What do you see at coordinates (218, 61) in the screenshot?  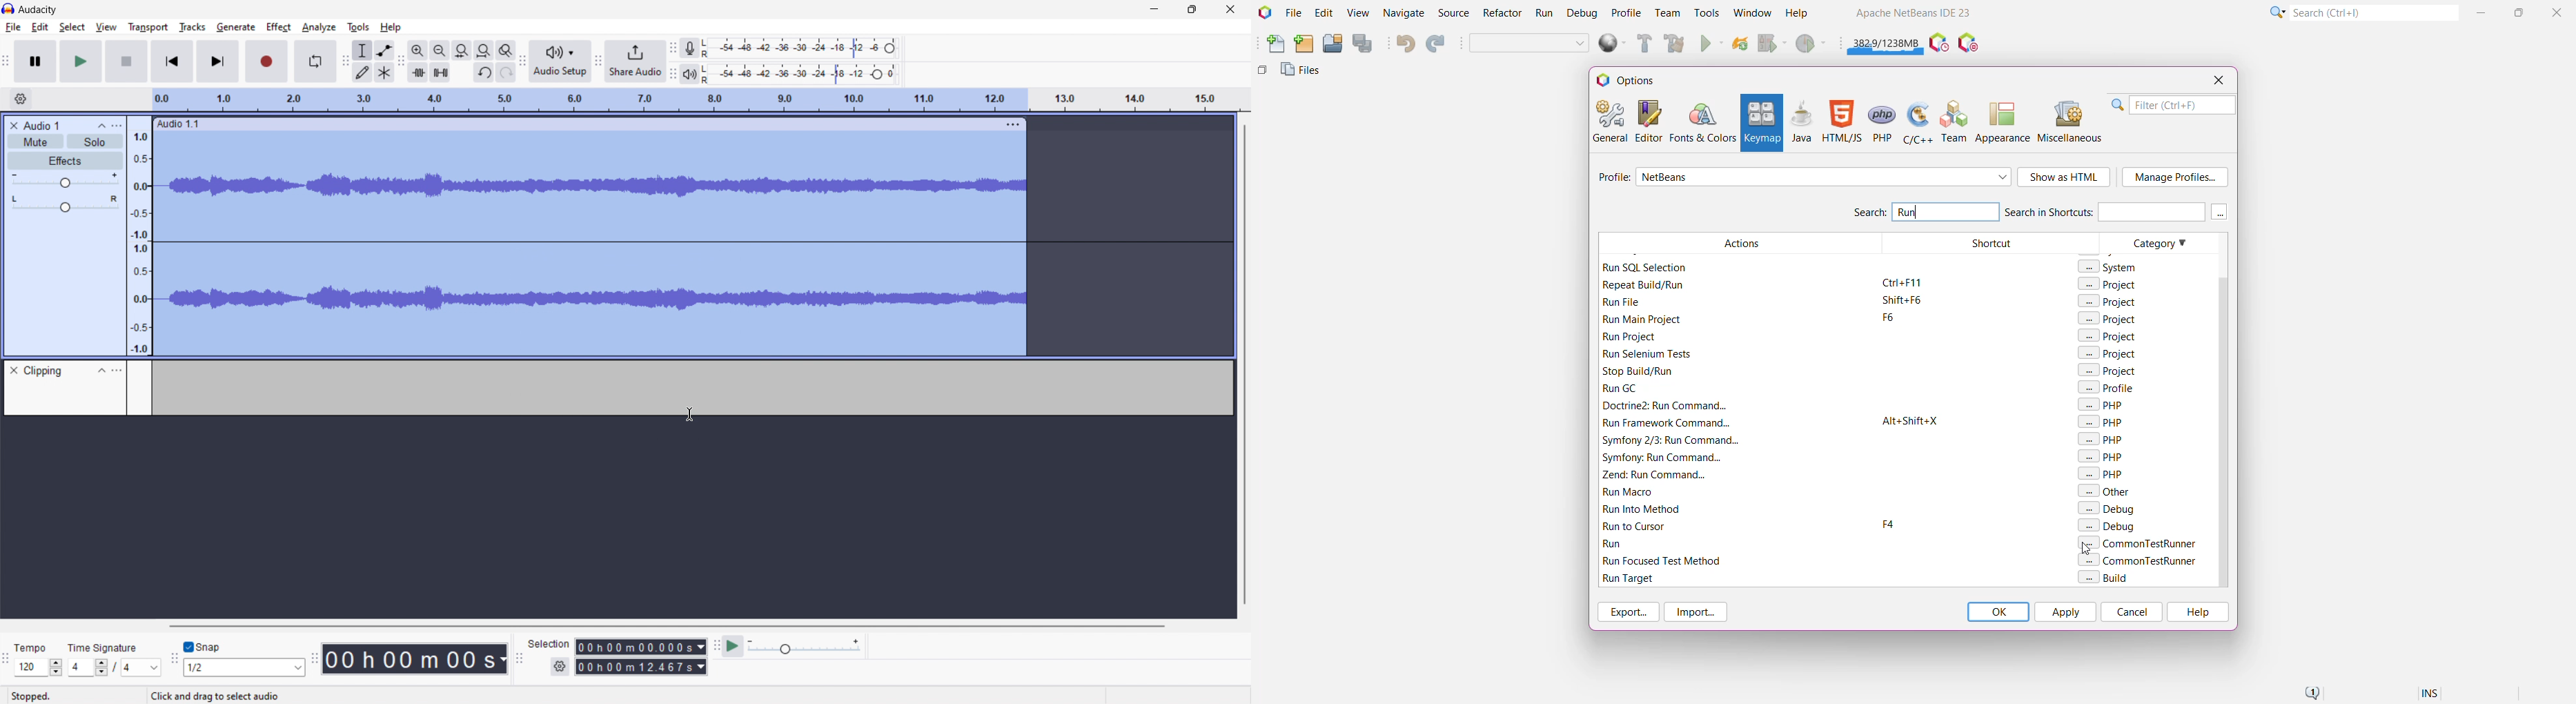 I see `skip to end` at bounding box center [218, 61].